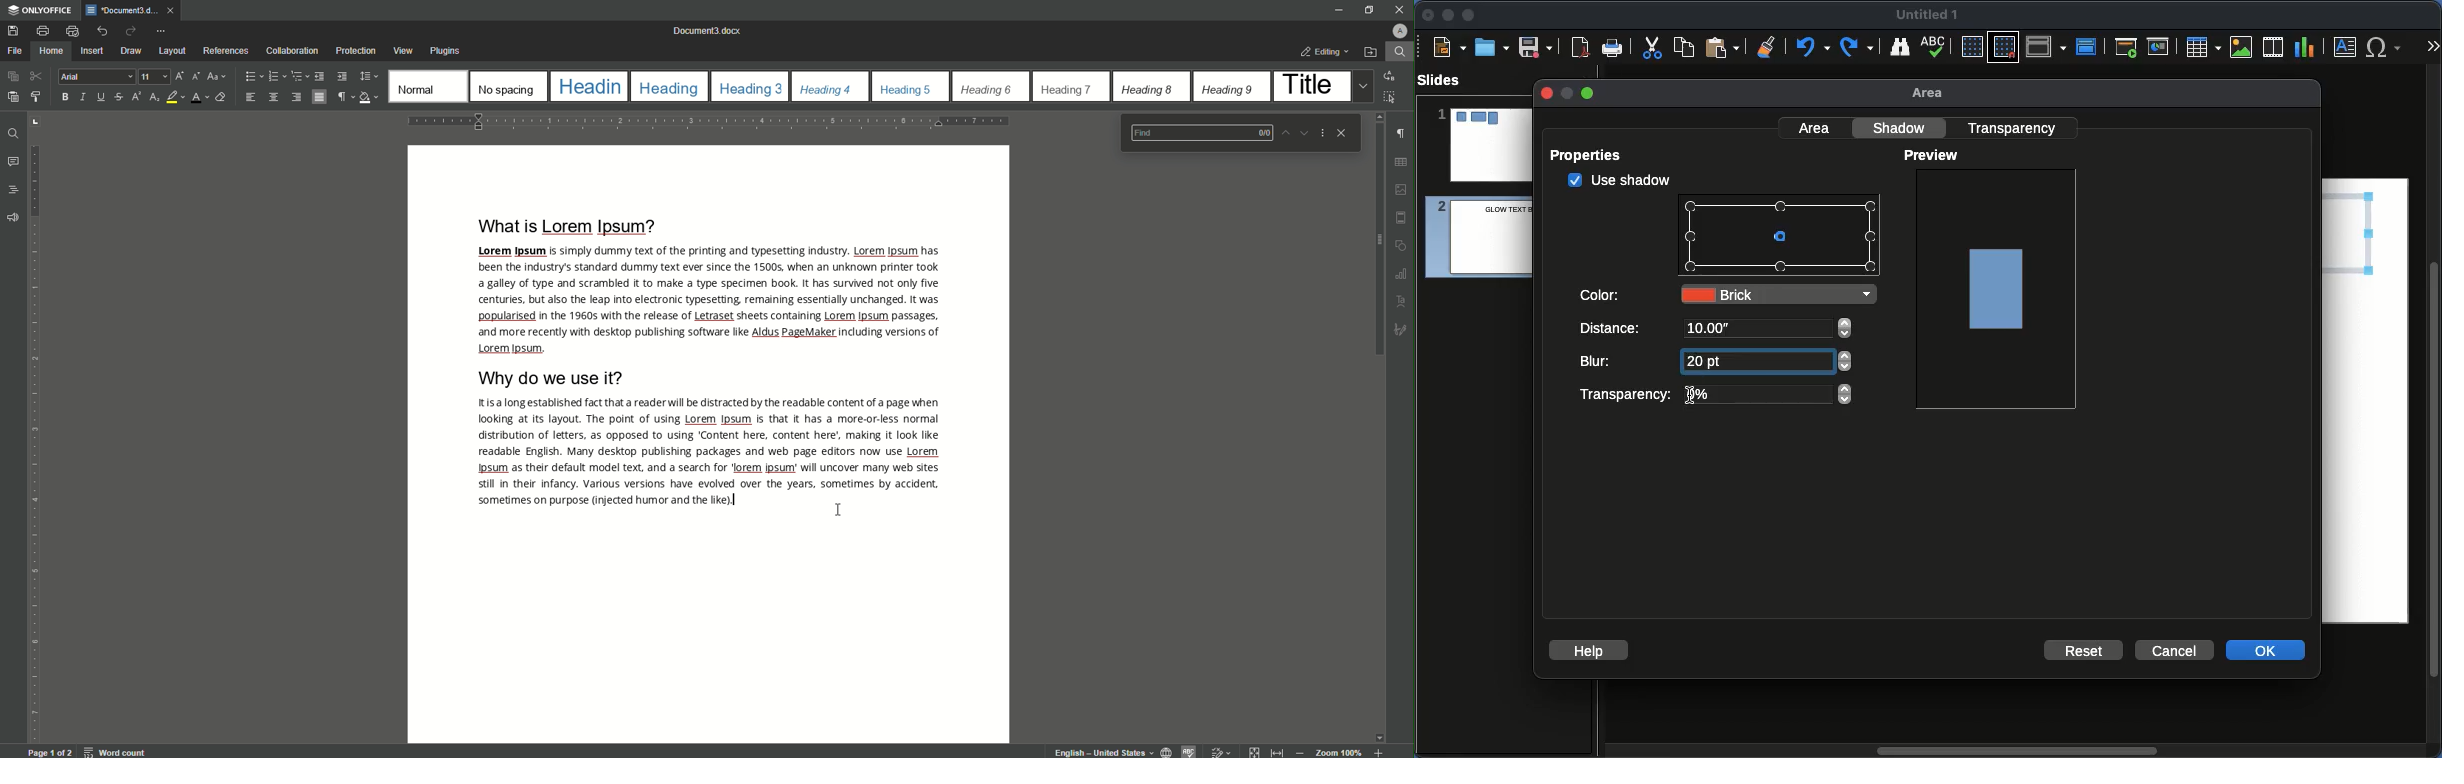 The height and width of the screenshot is (784, 2464). Describe the element at coordinates (425, 84) in the screenshot. I see `Normal` at that location.